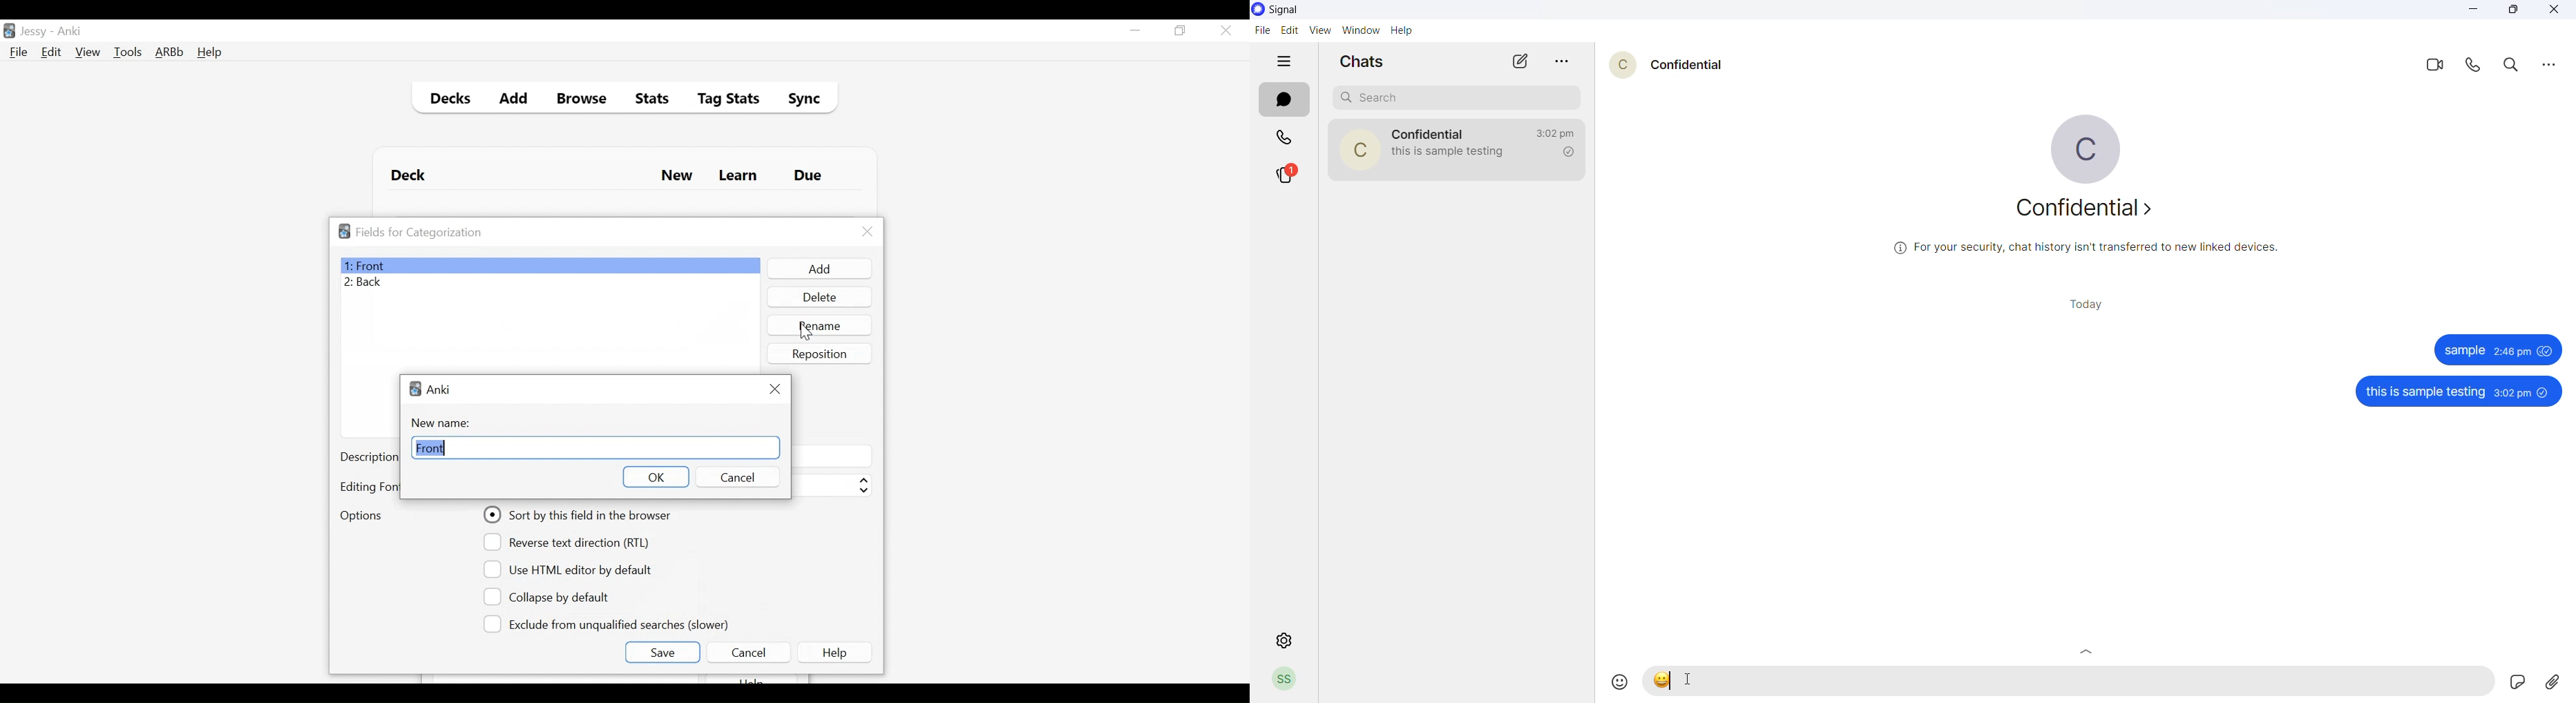  Describe the element at coordinates (655, 476) in the screenshot. I see `OK` at that location.